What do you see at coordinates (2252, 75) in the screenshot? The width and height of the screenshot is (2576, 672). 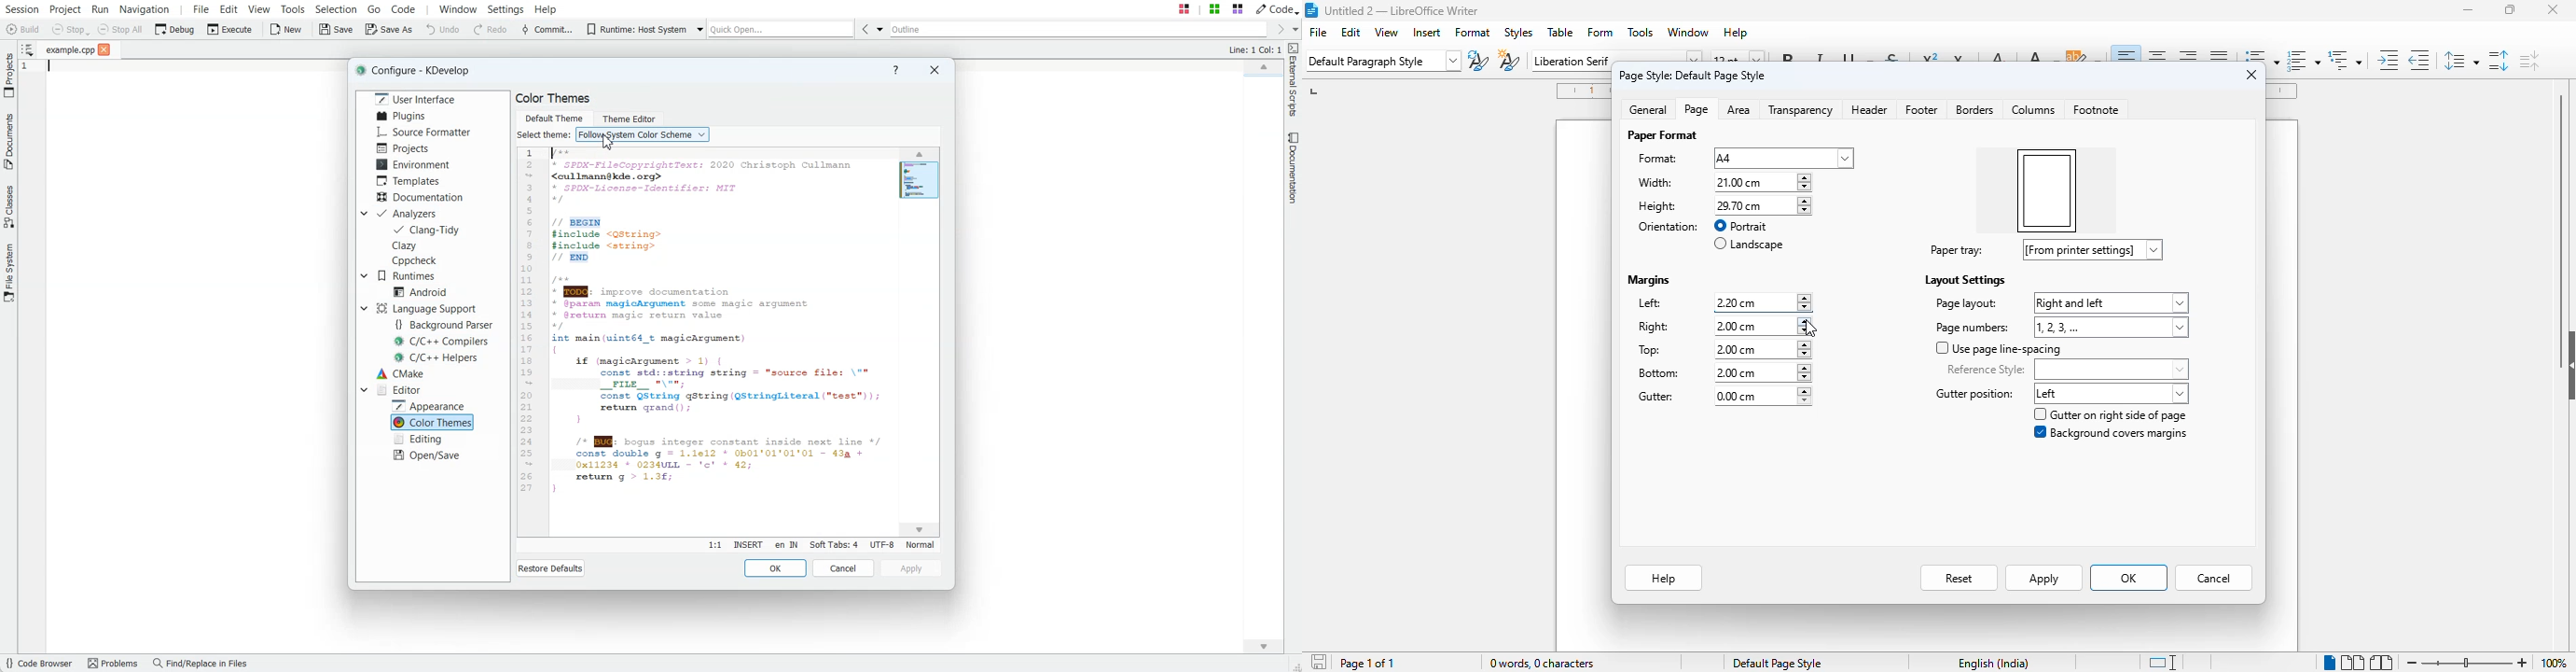 I see `close` at bounding box center [2252, 75].